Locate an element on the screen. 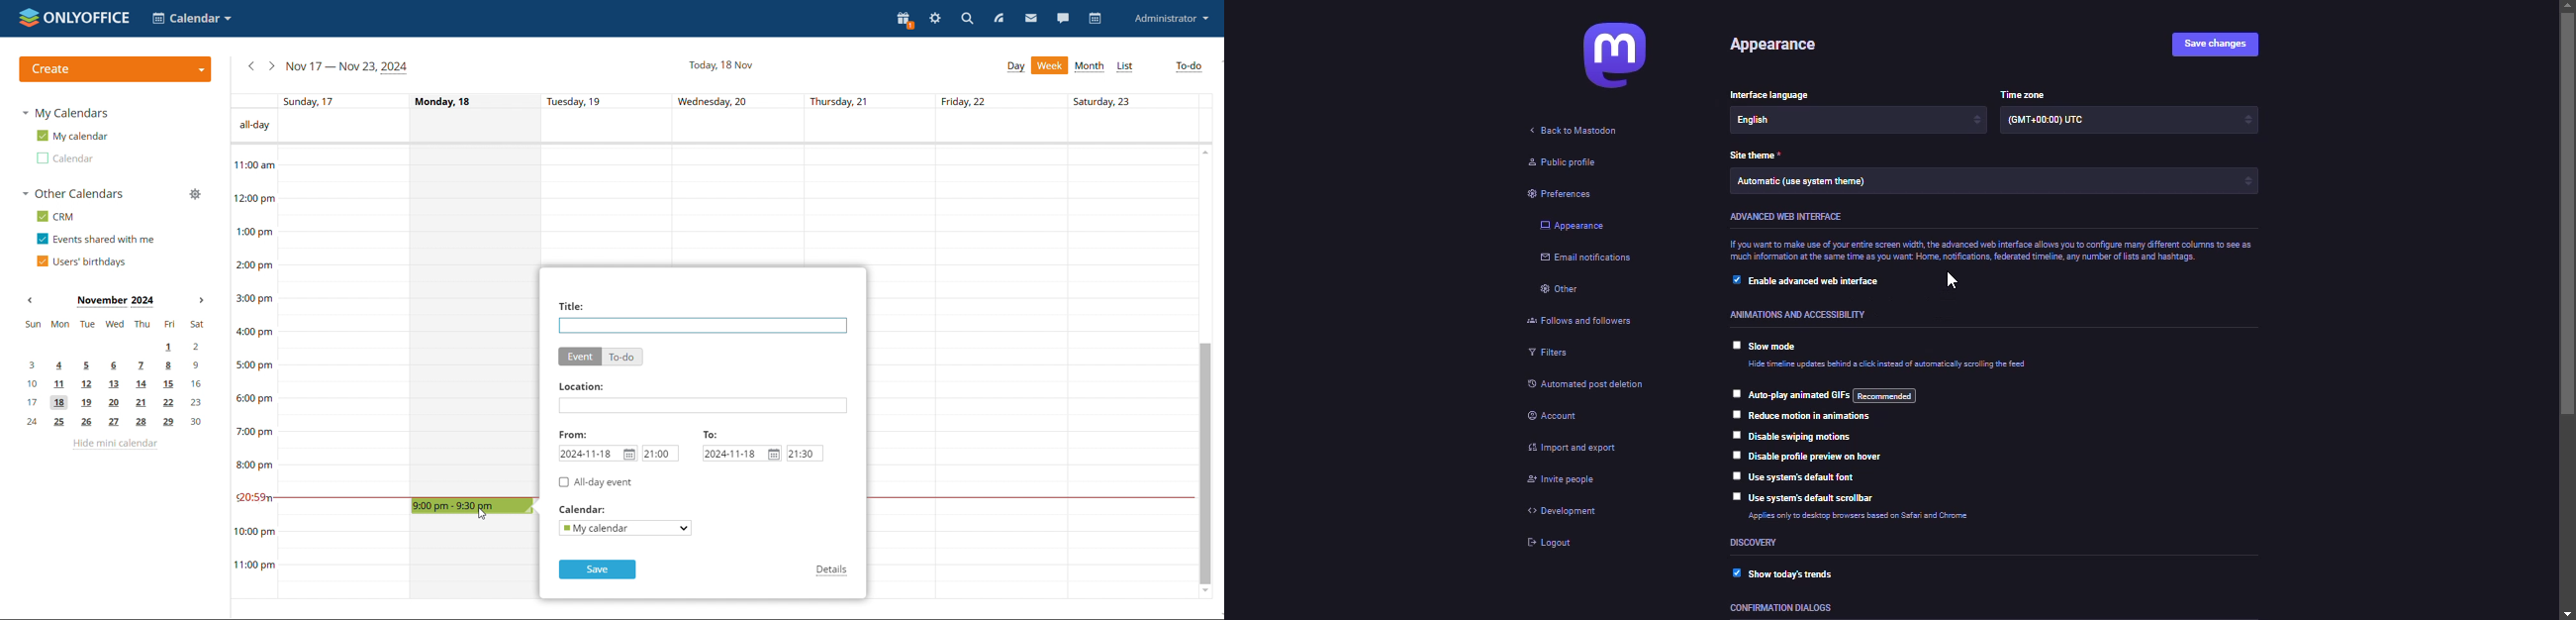  increase/decrease arrows is located at coordinates (1976, 121).